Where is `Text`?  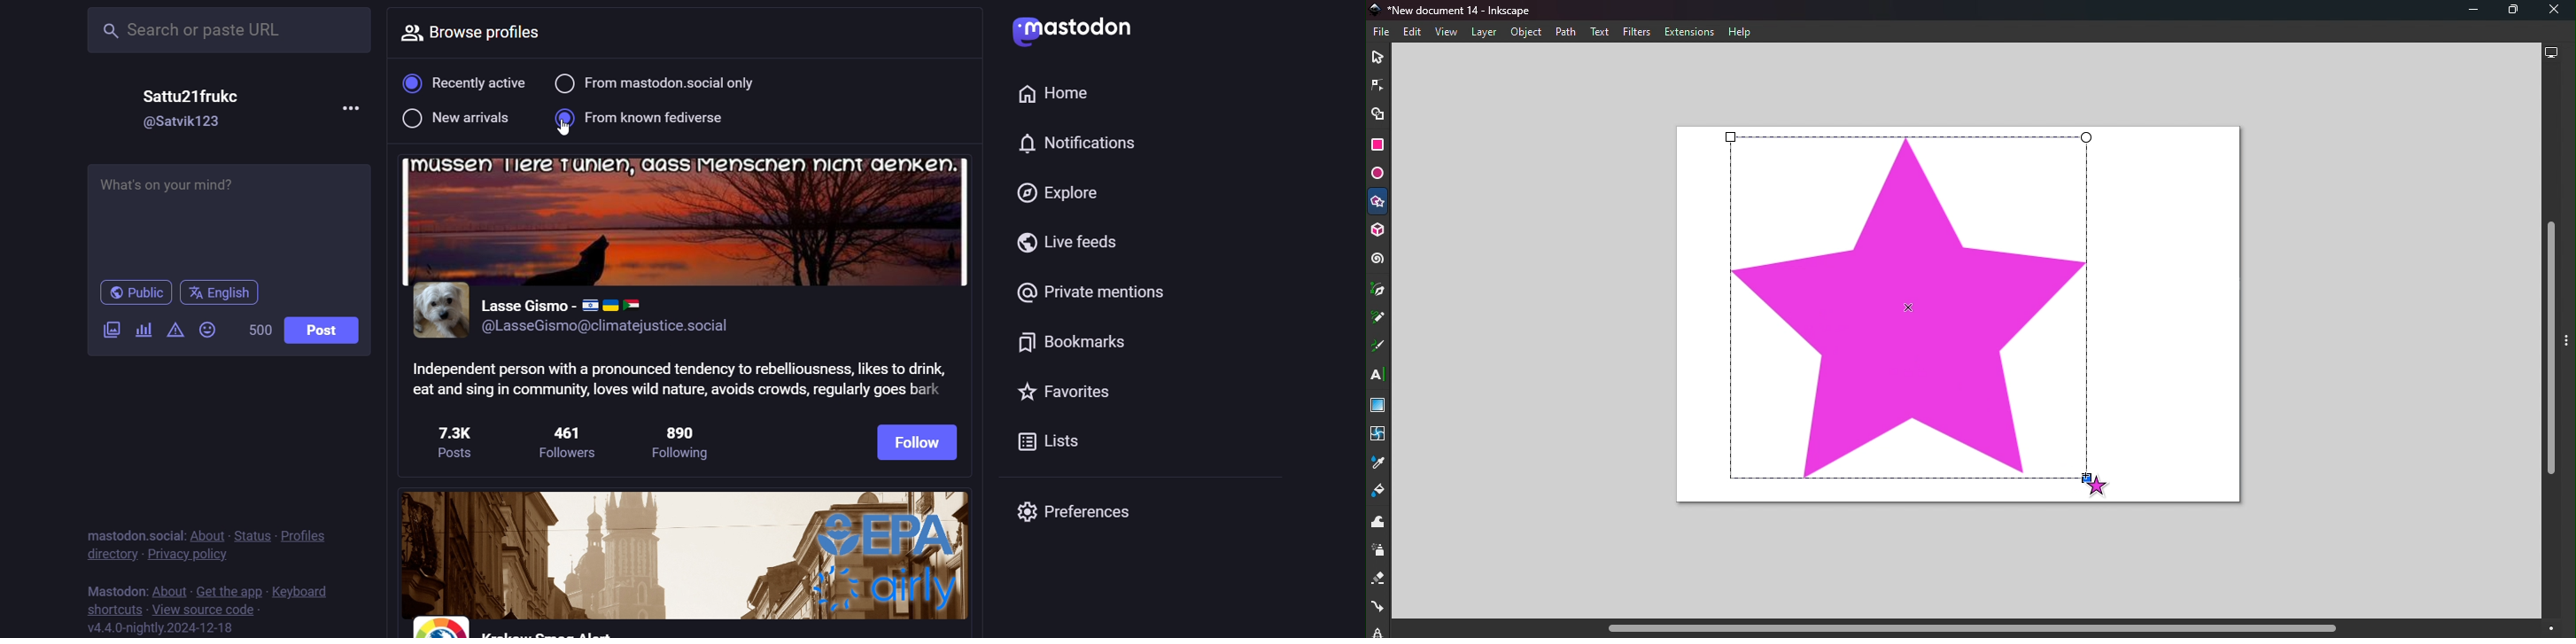 Text is located at coordinates (1600, 32).